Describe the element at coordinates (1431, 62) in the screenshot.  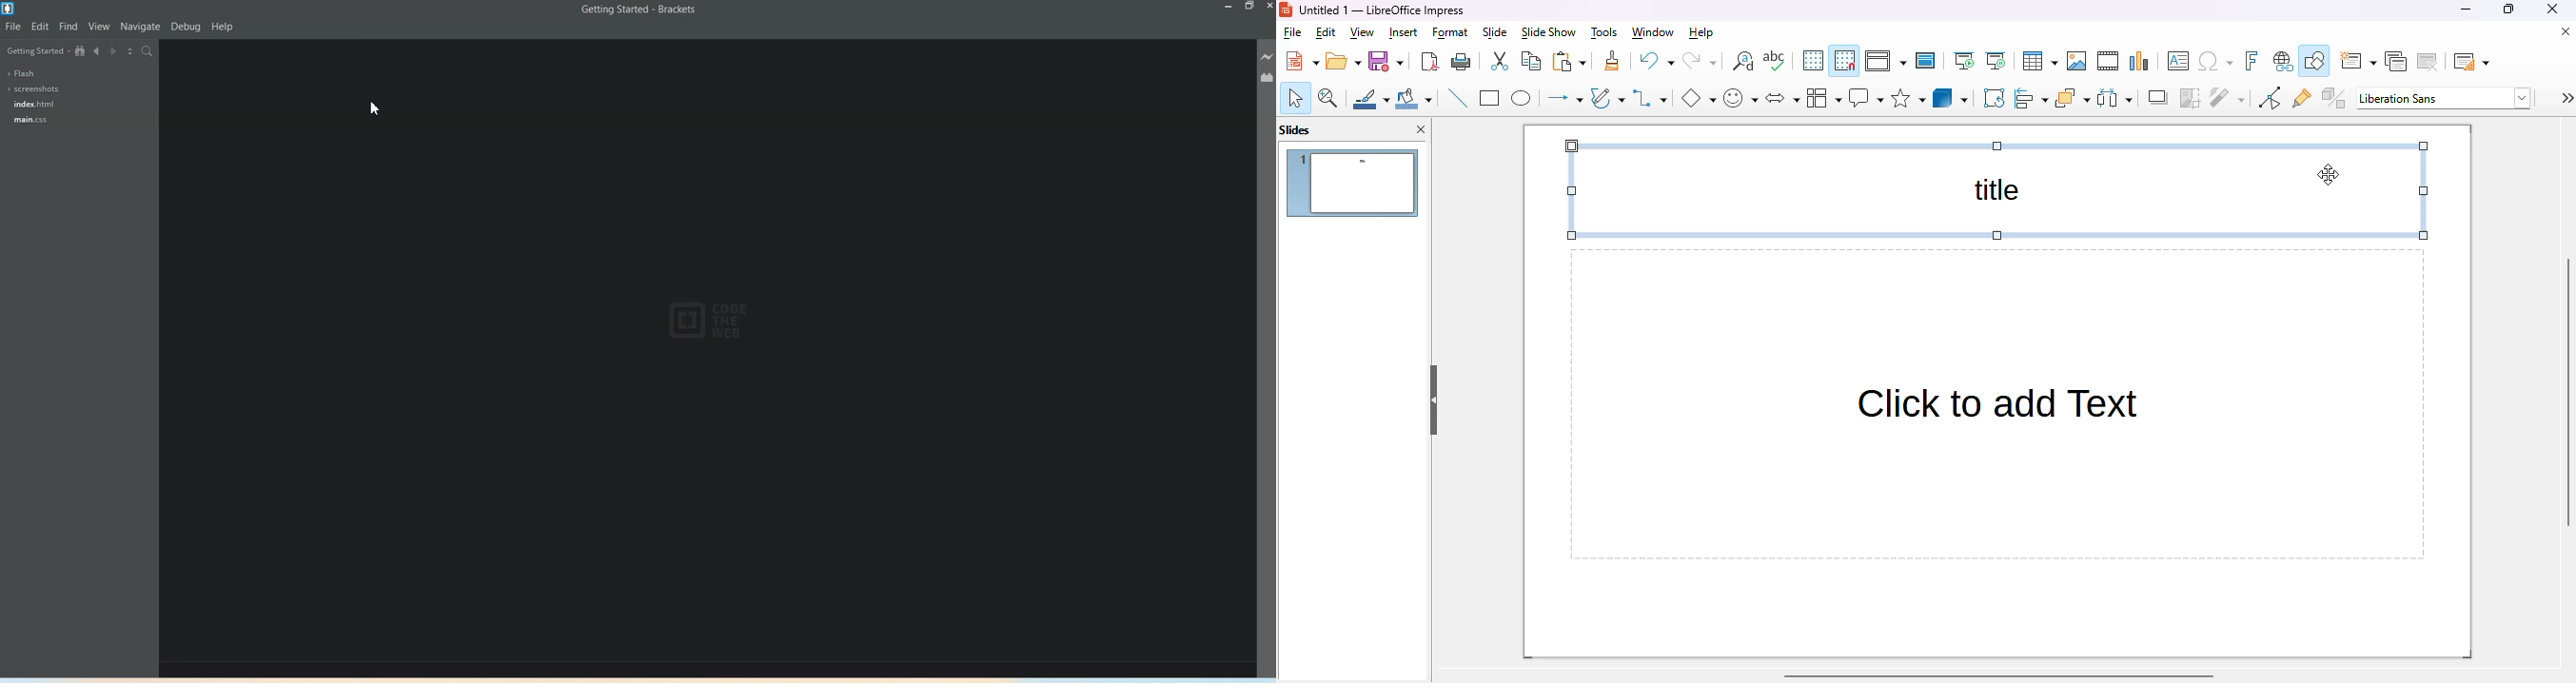
I see `export directly as PDF` at that location.